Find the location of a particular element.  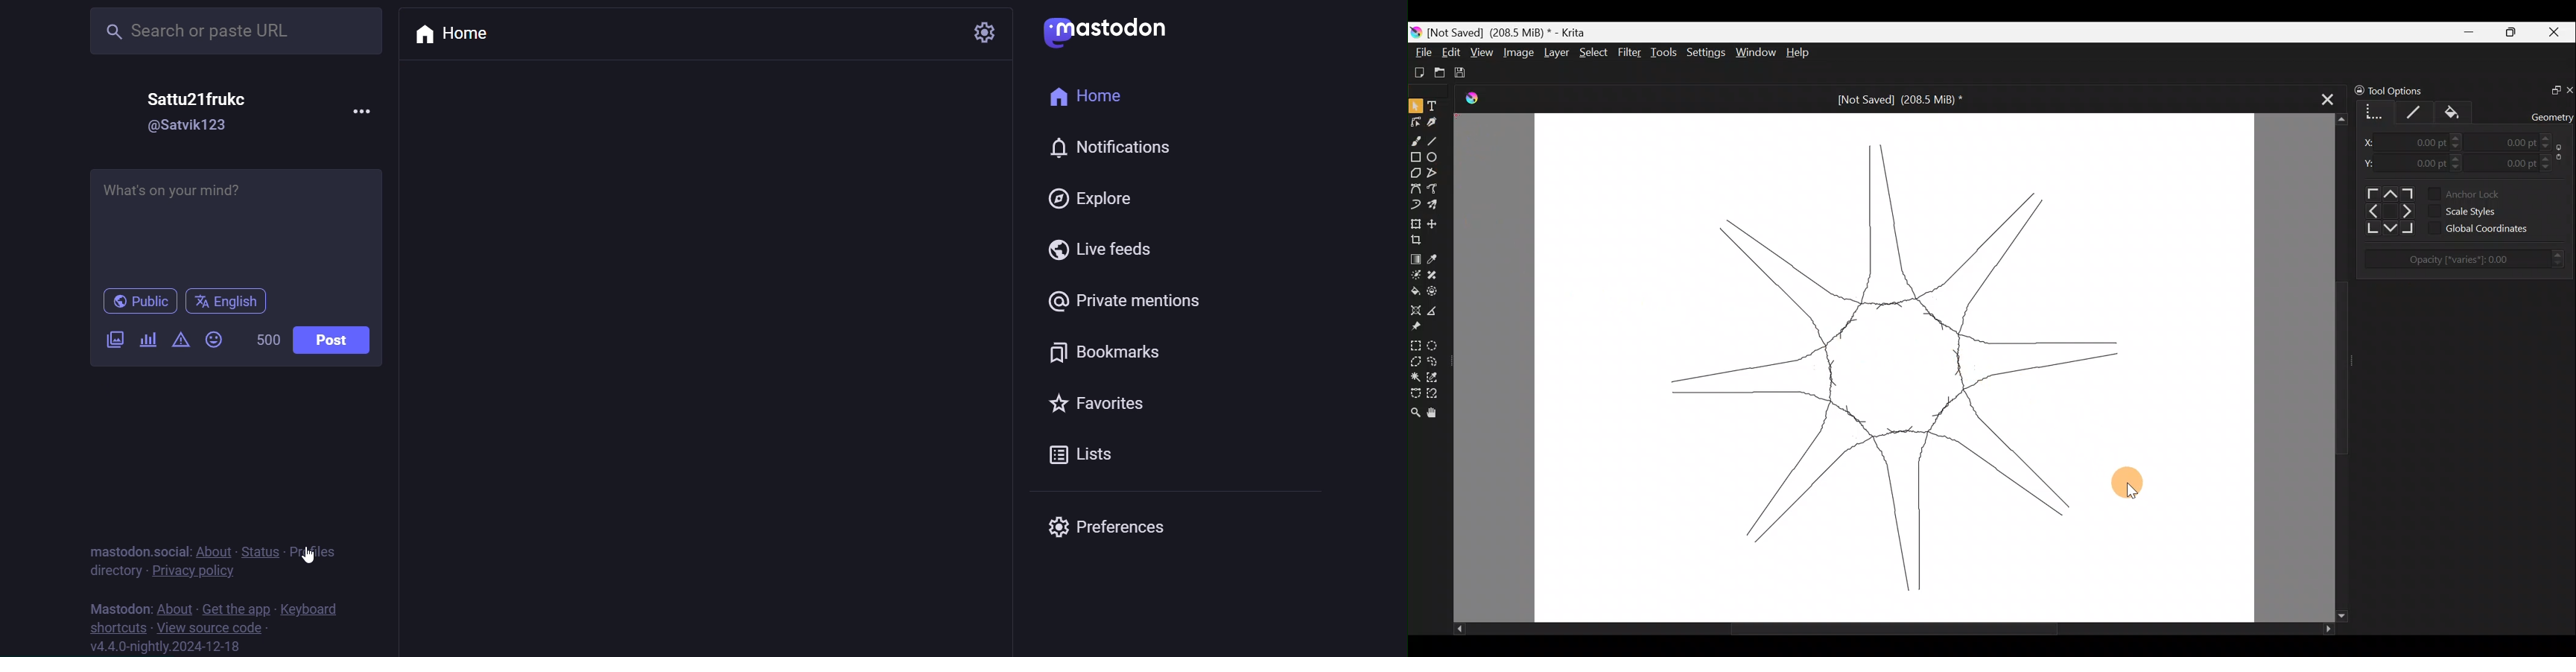

image/video is located at coordinates (115, 339).